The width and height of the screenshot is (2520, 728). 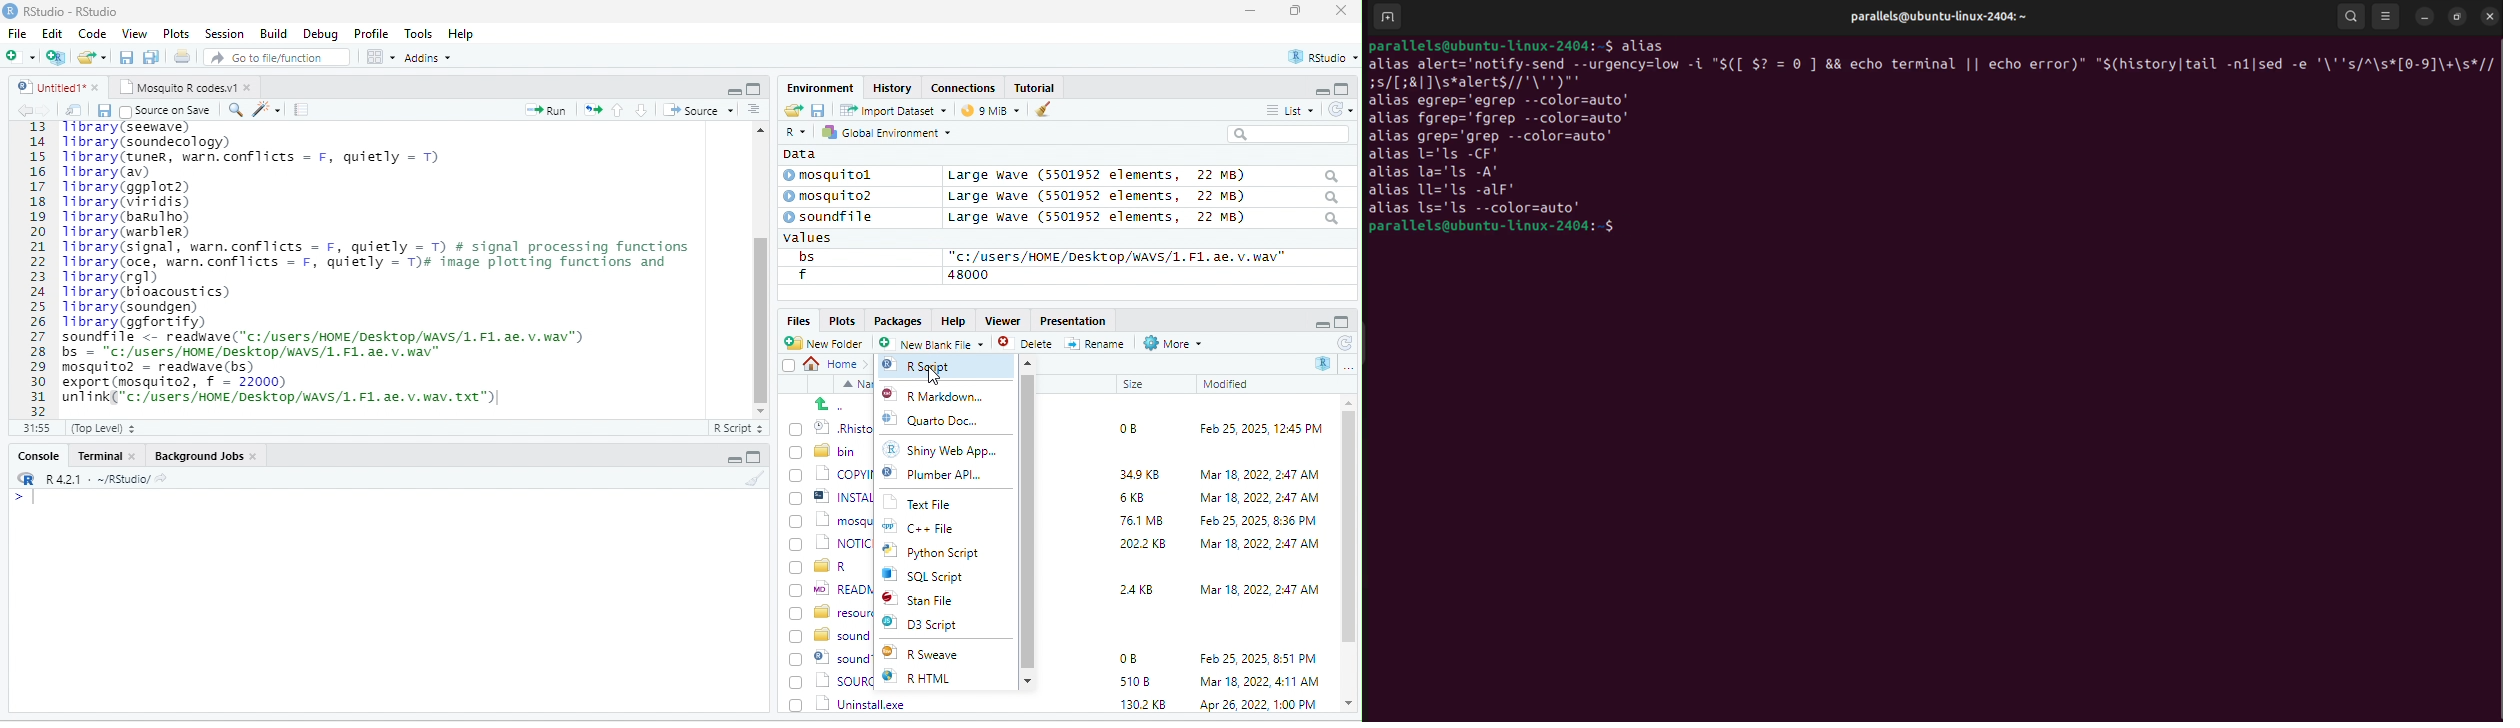 What do you see at coordinates (371, 34) in the screenshot?
I see `Profile` at bounding box center [371, 34].